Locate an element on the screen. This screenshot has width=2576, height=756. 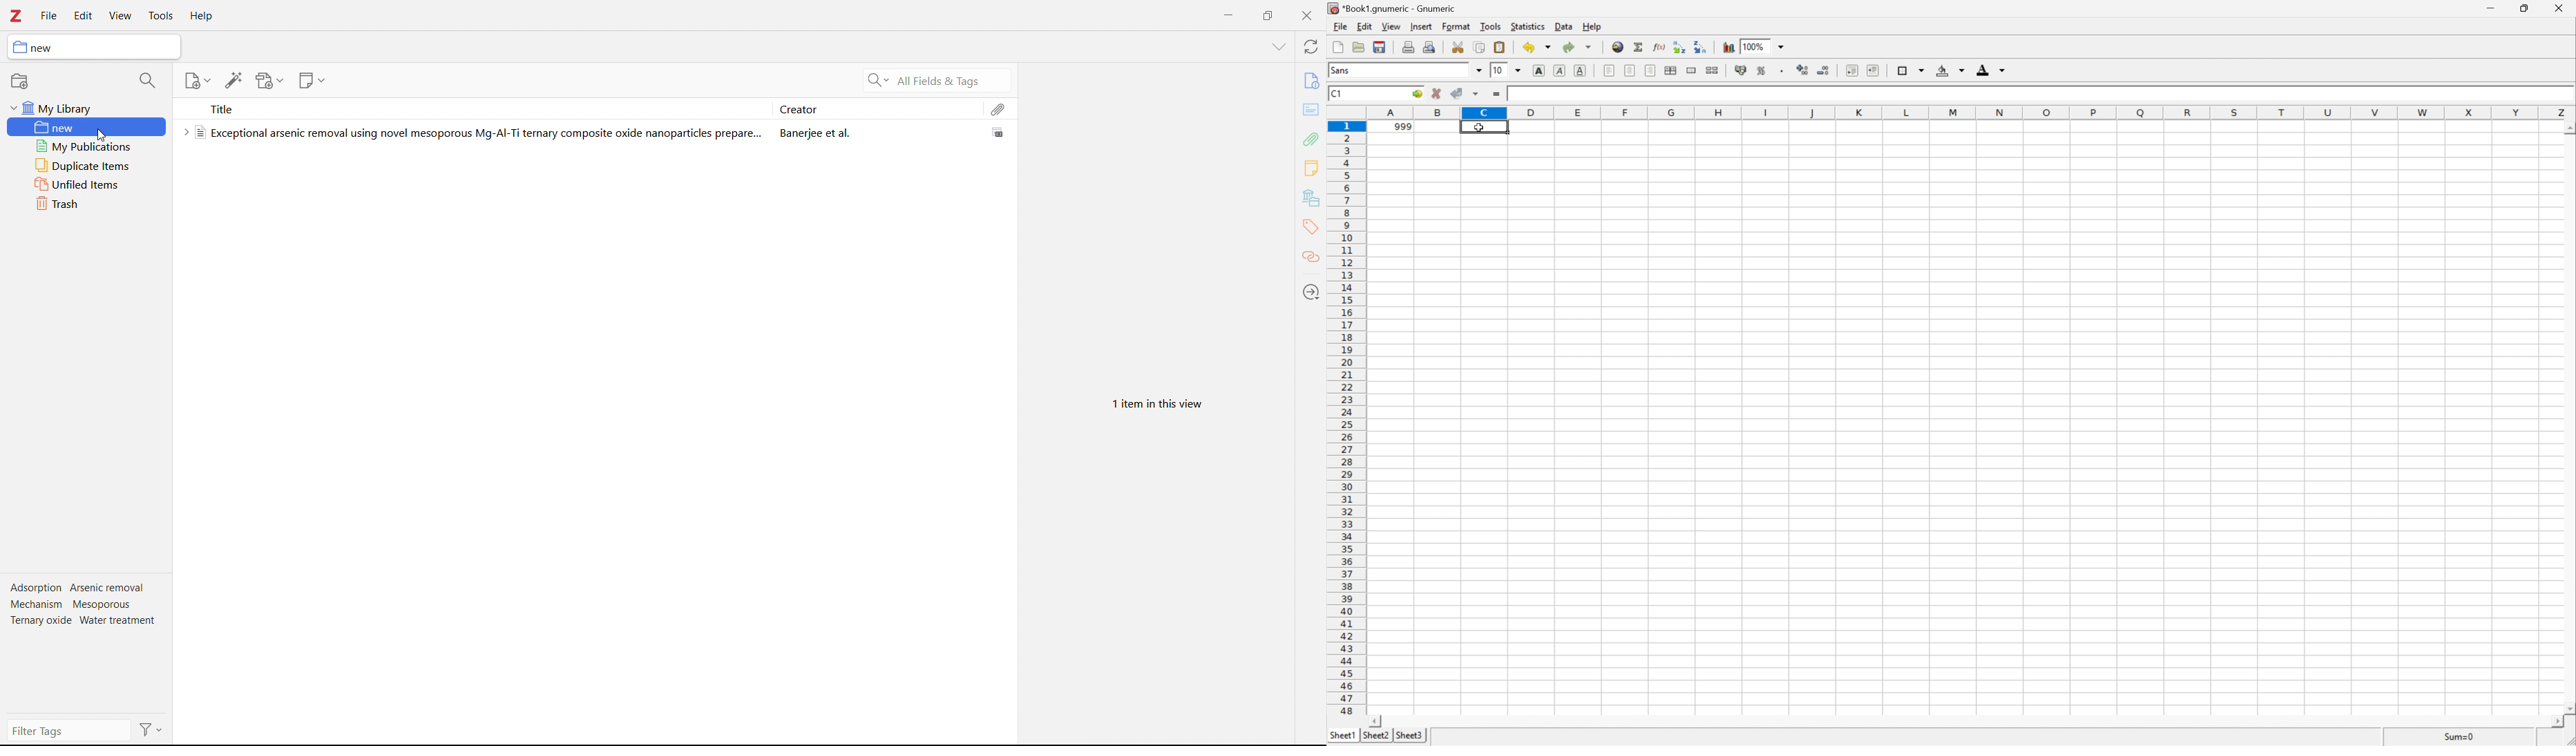
center horizontally across selection is located at coordinates (1673, 71).